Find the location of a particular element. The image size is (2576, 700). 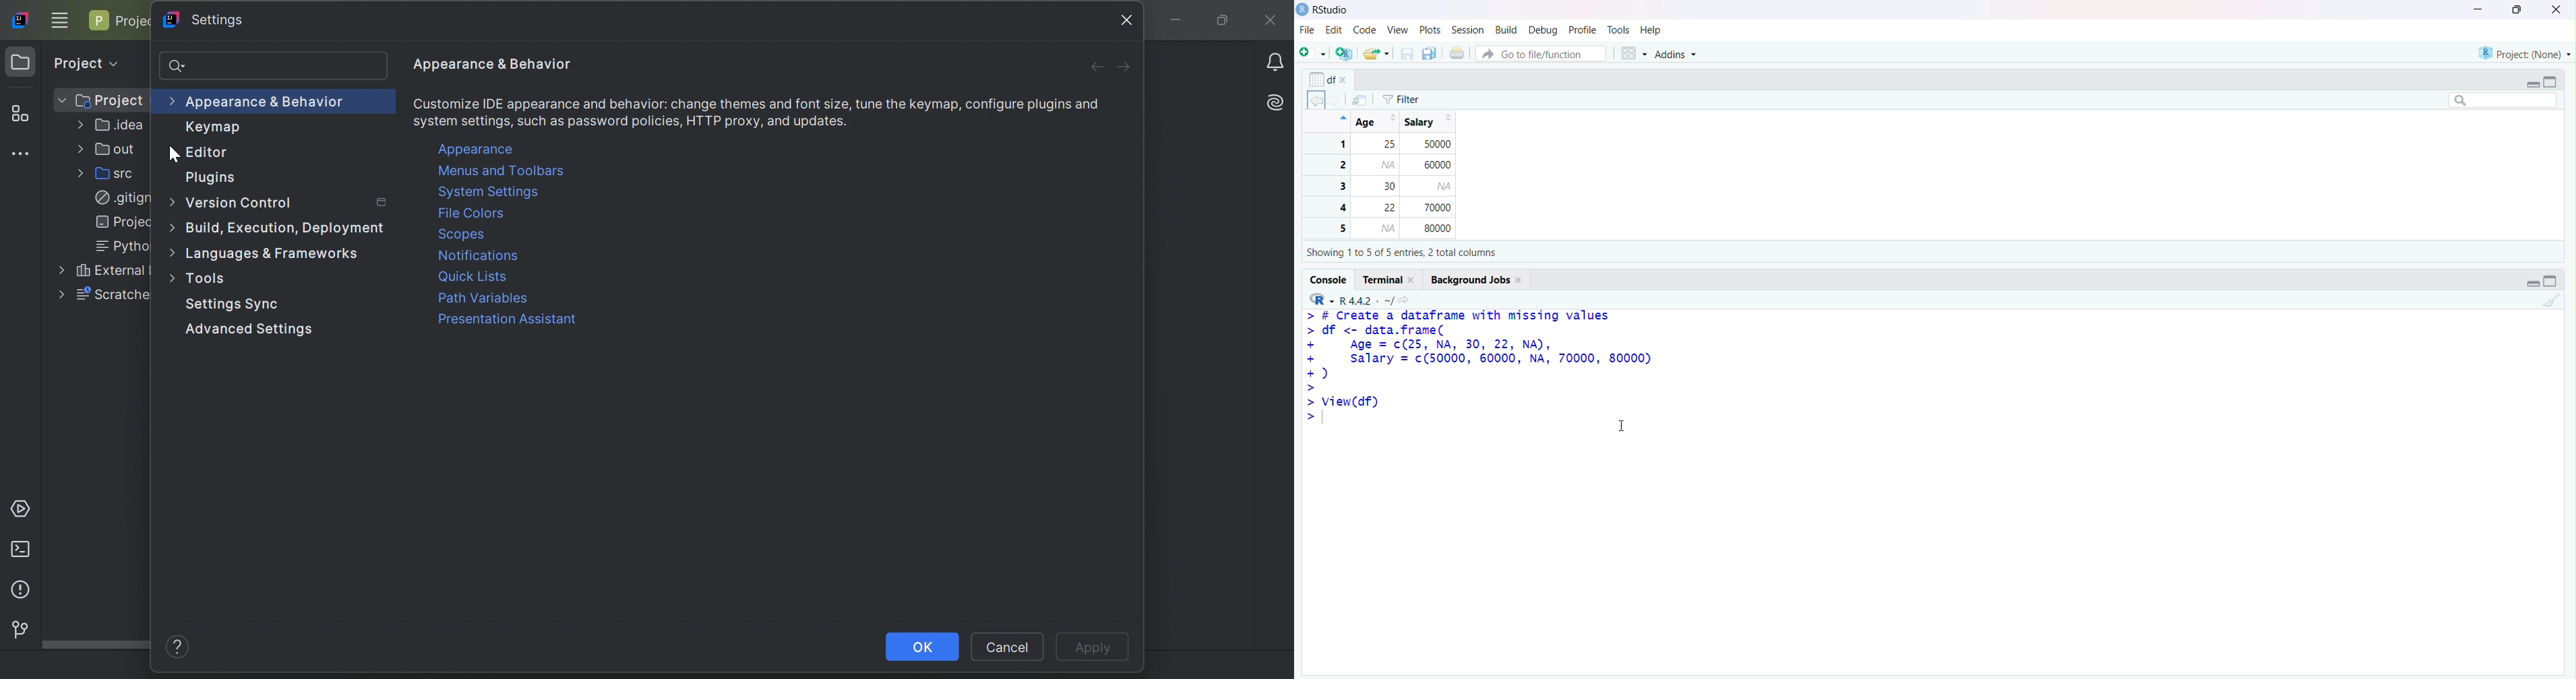

Minimize is located at coordinates (2477, 9).